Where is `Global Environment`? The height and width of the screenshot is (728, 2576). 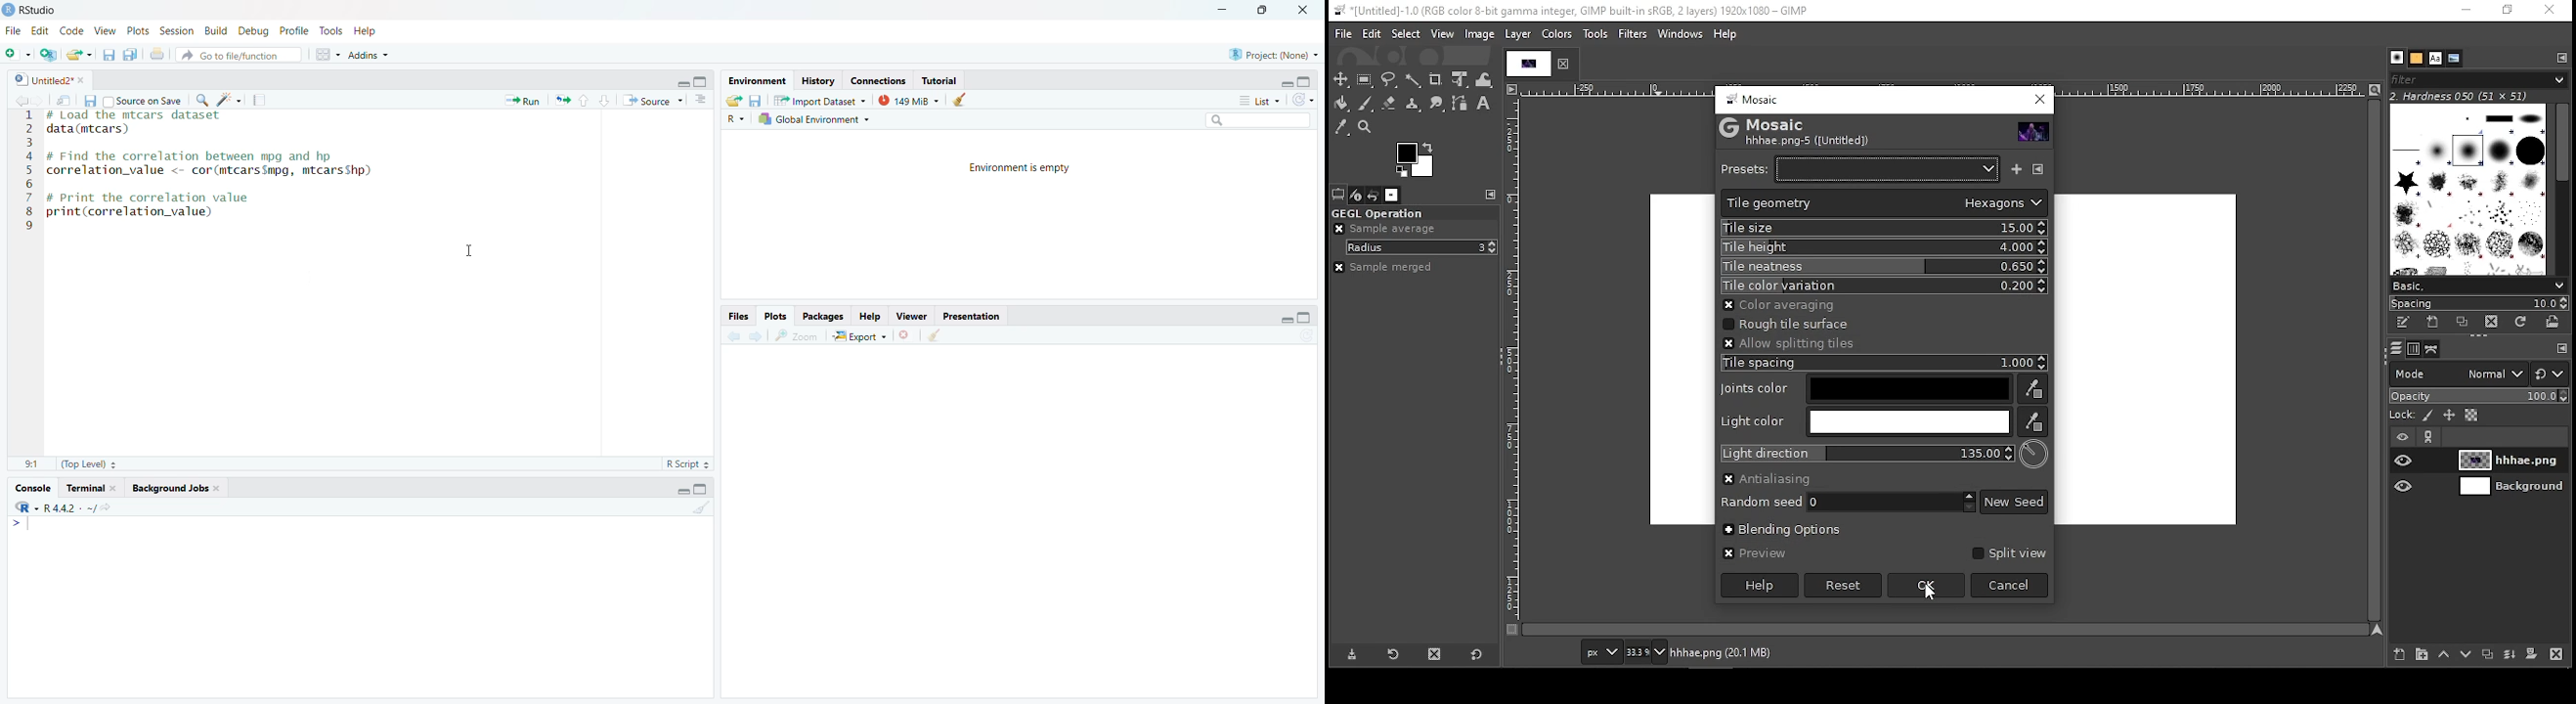
Global Environment is located at coordinates (813, 121).